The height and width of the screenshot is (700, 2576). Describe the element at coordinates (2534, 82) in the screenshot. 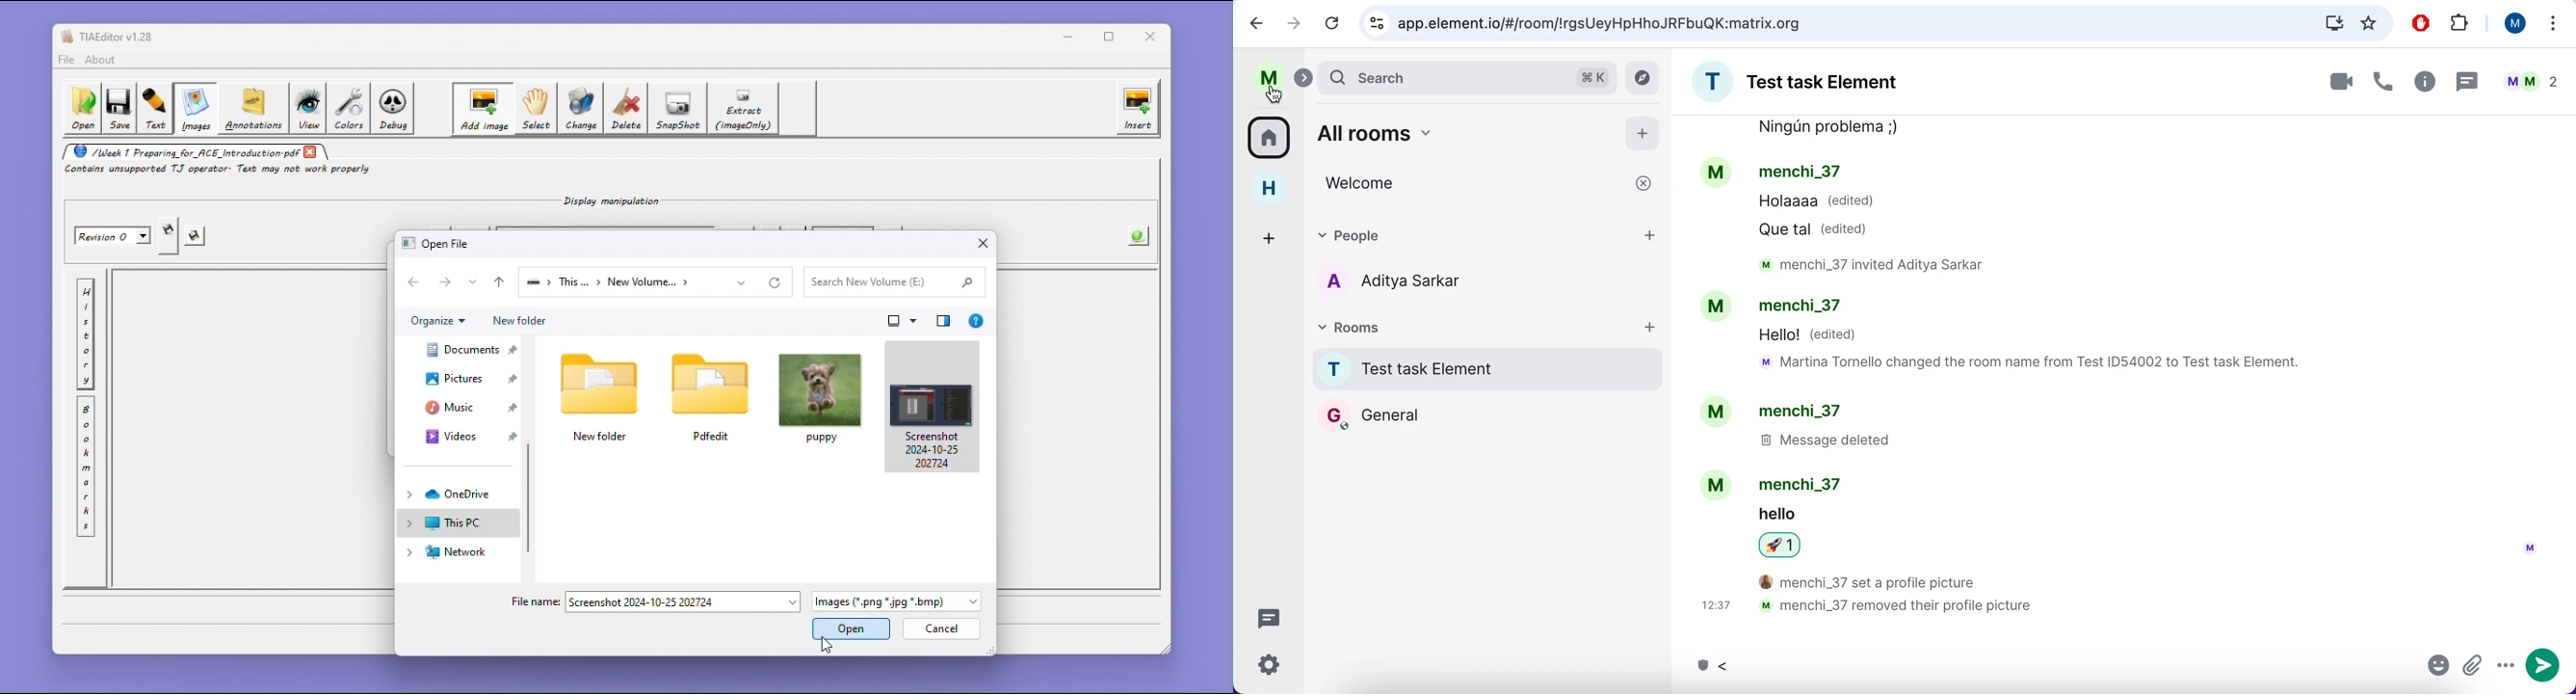

I see `` at that location.